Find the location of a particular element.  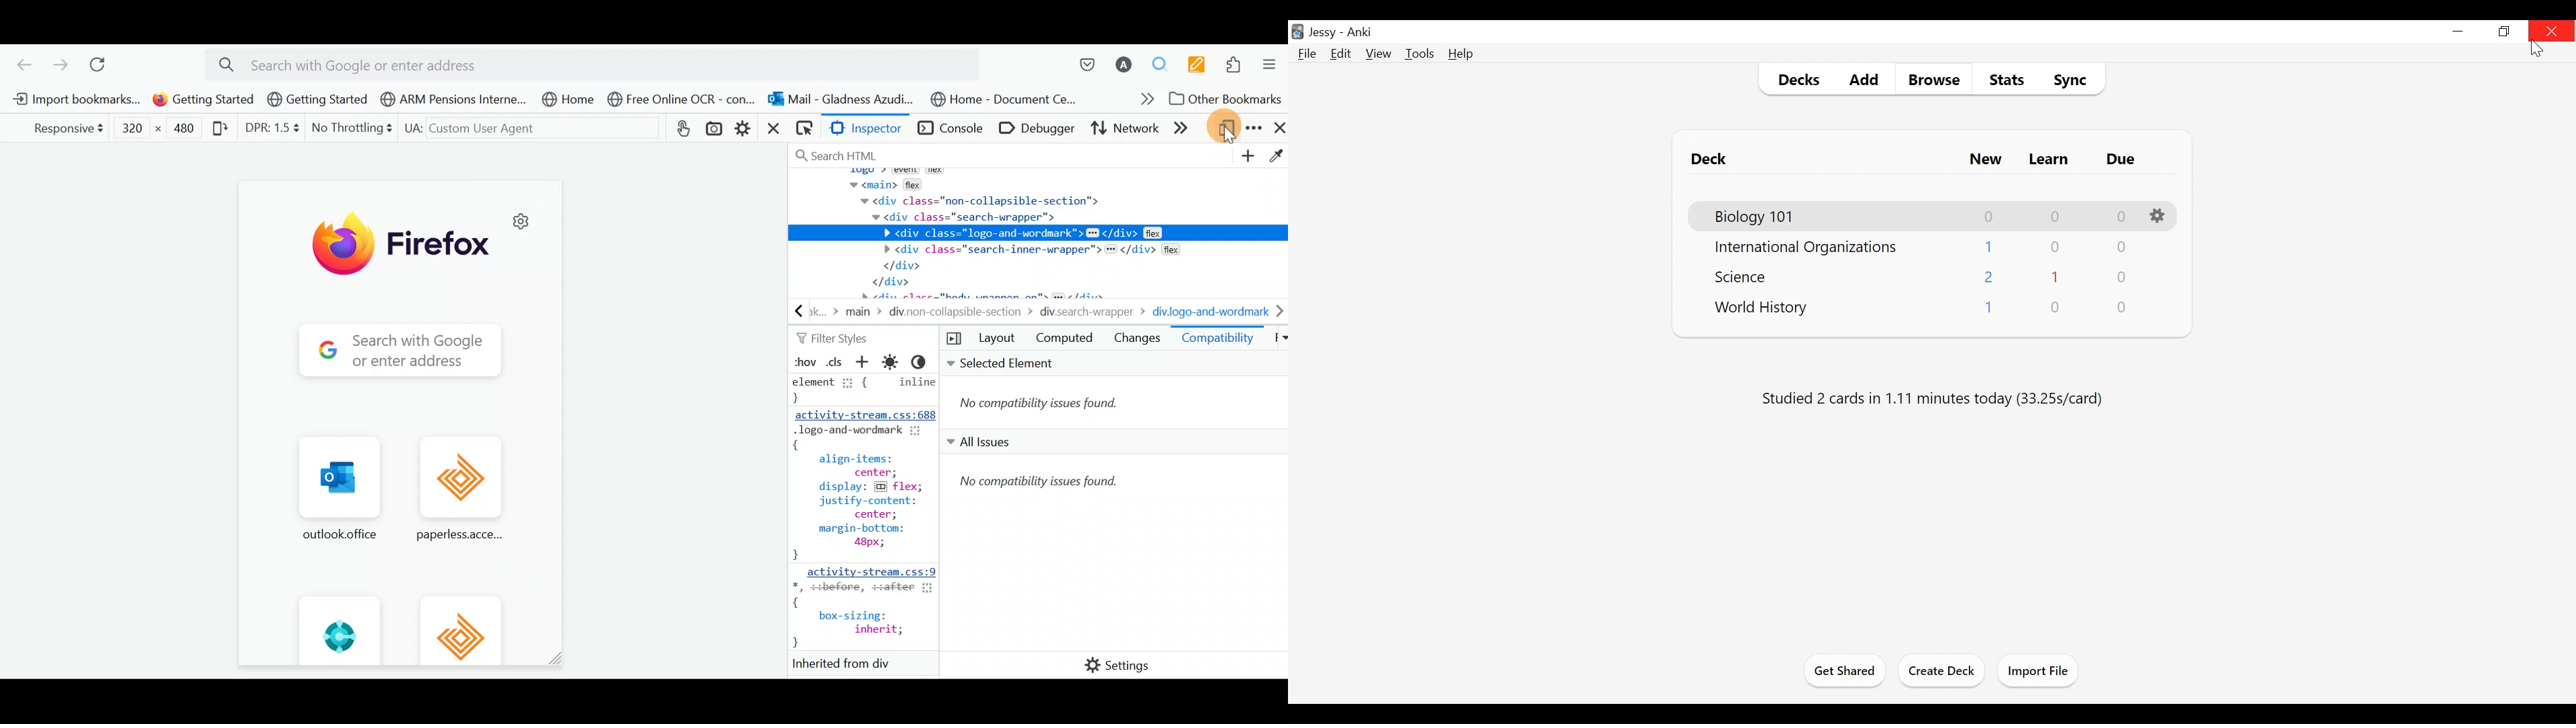

UA: Custom User Agent is located at coordinates (515, 127).